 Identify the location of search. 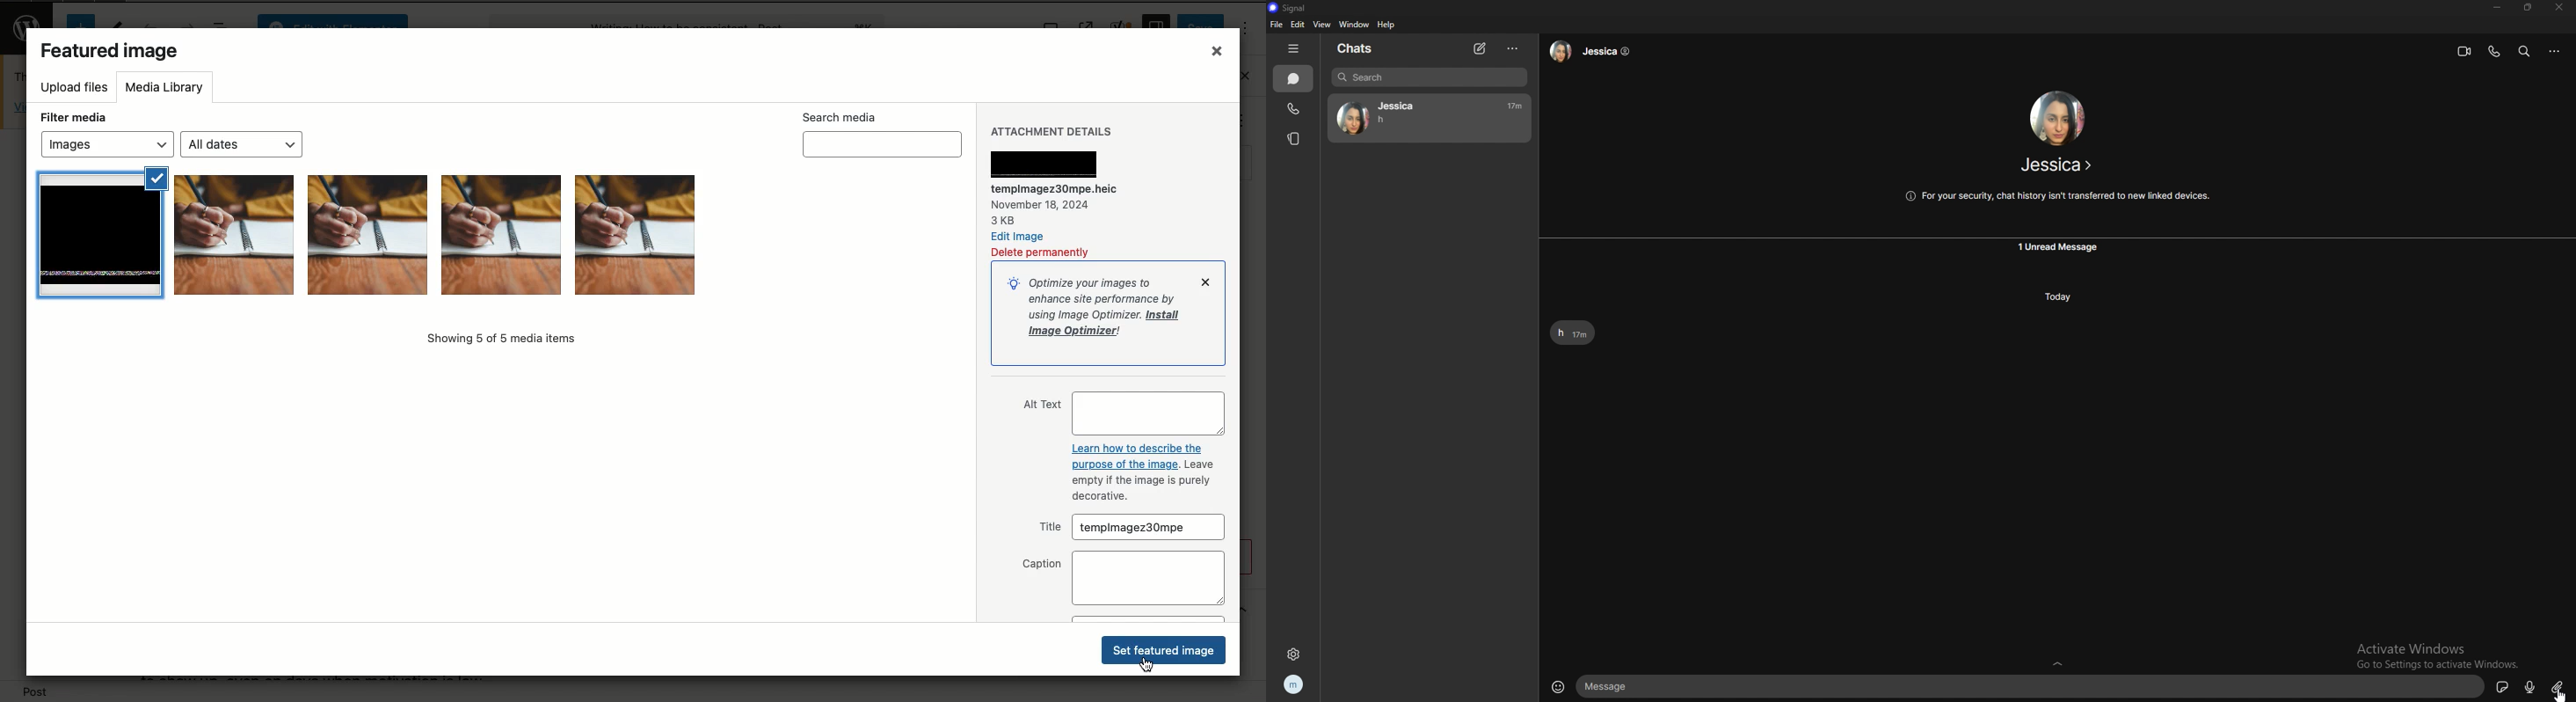
(2526, 51).